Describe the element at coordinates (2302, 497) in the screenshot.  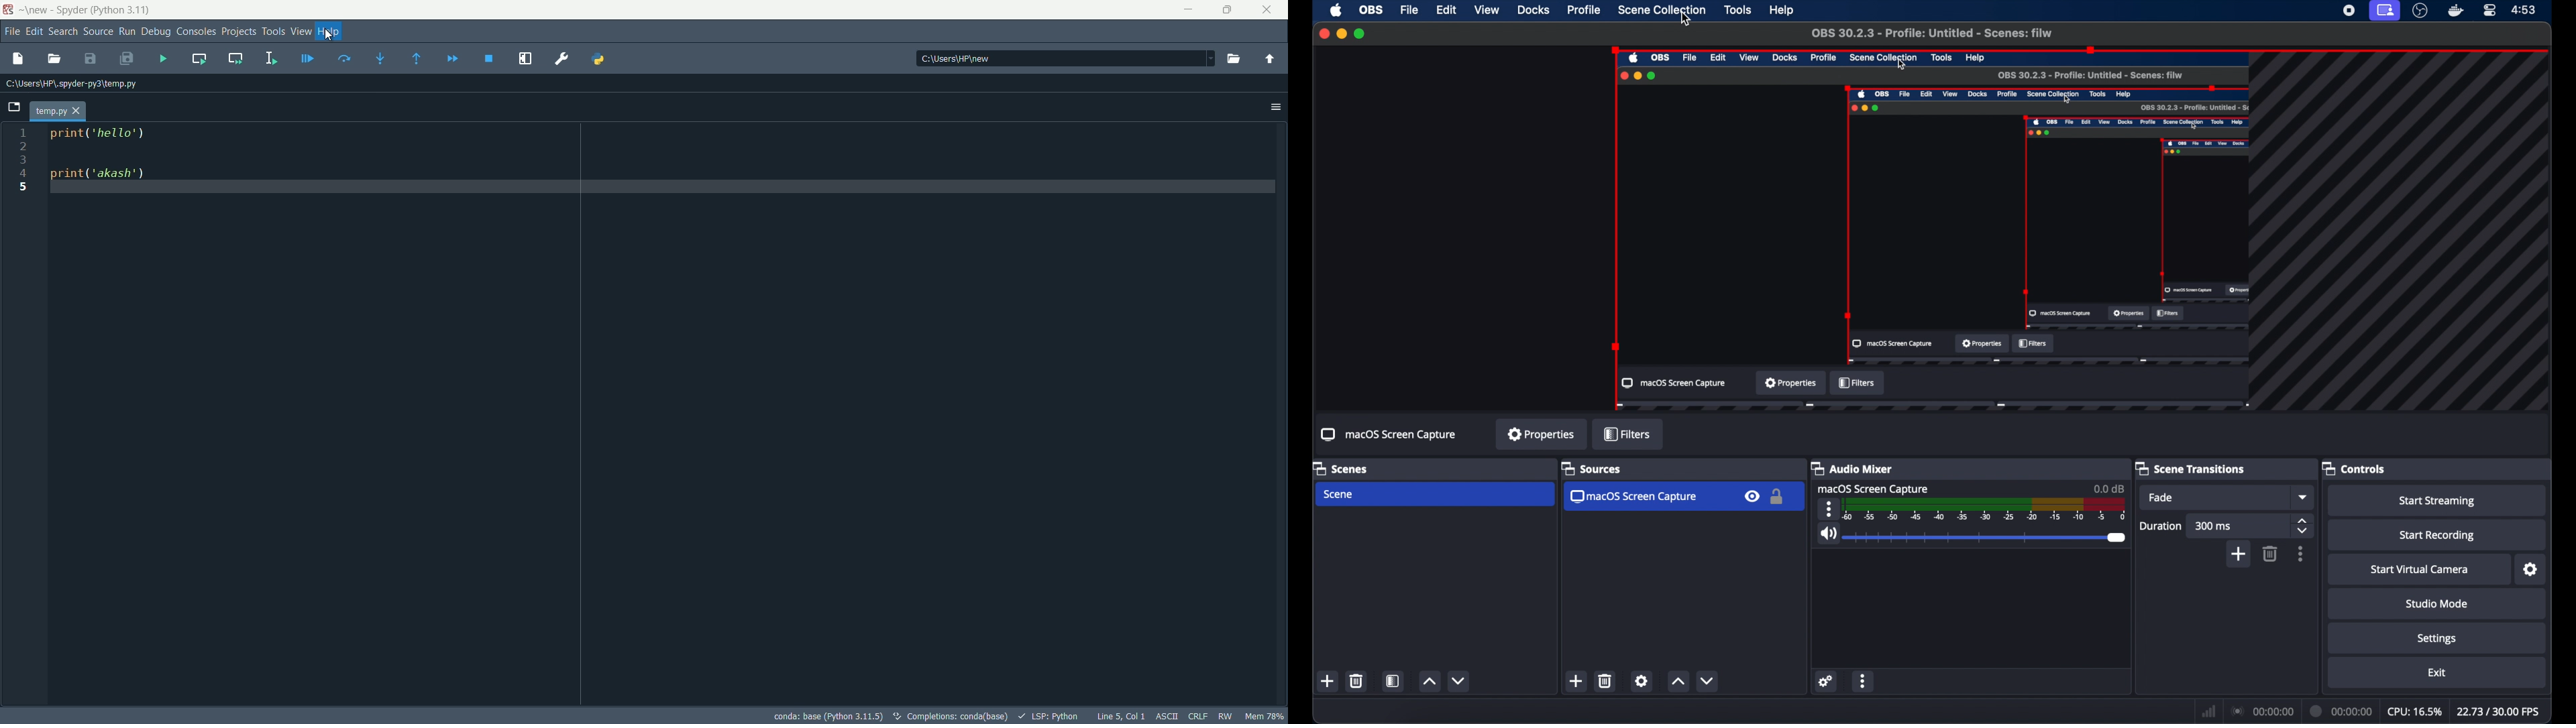
I see `fade dropdown` at that location.